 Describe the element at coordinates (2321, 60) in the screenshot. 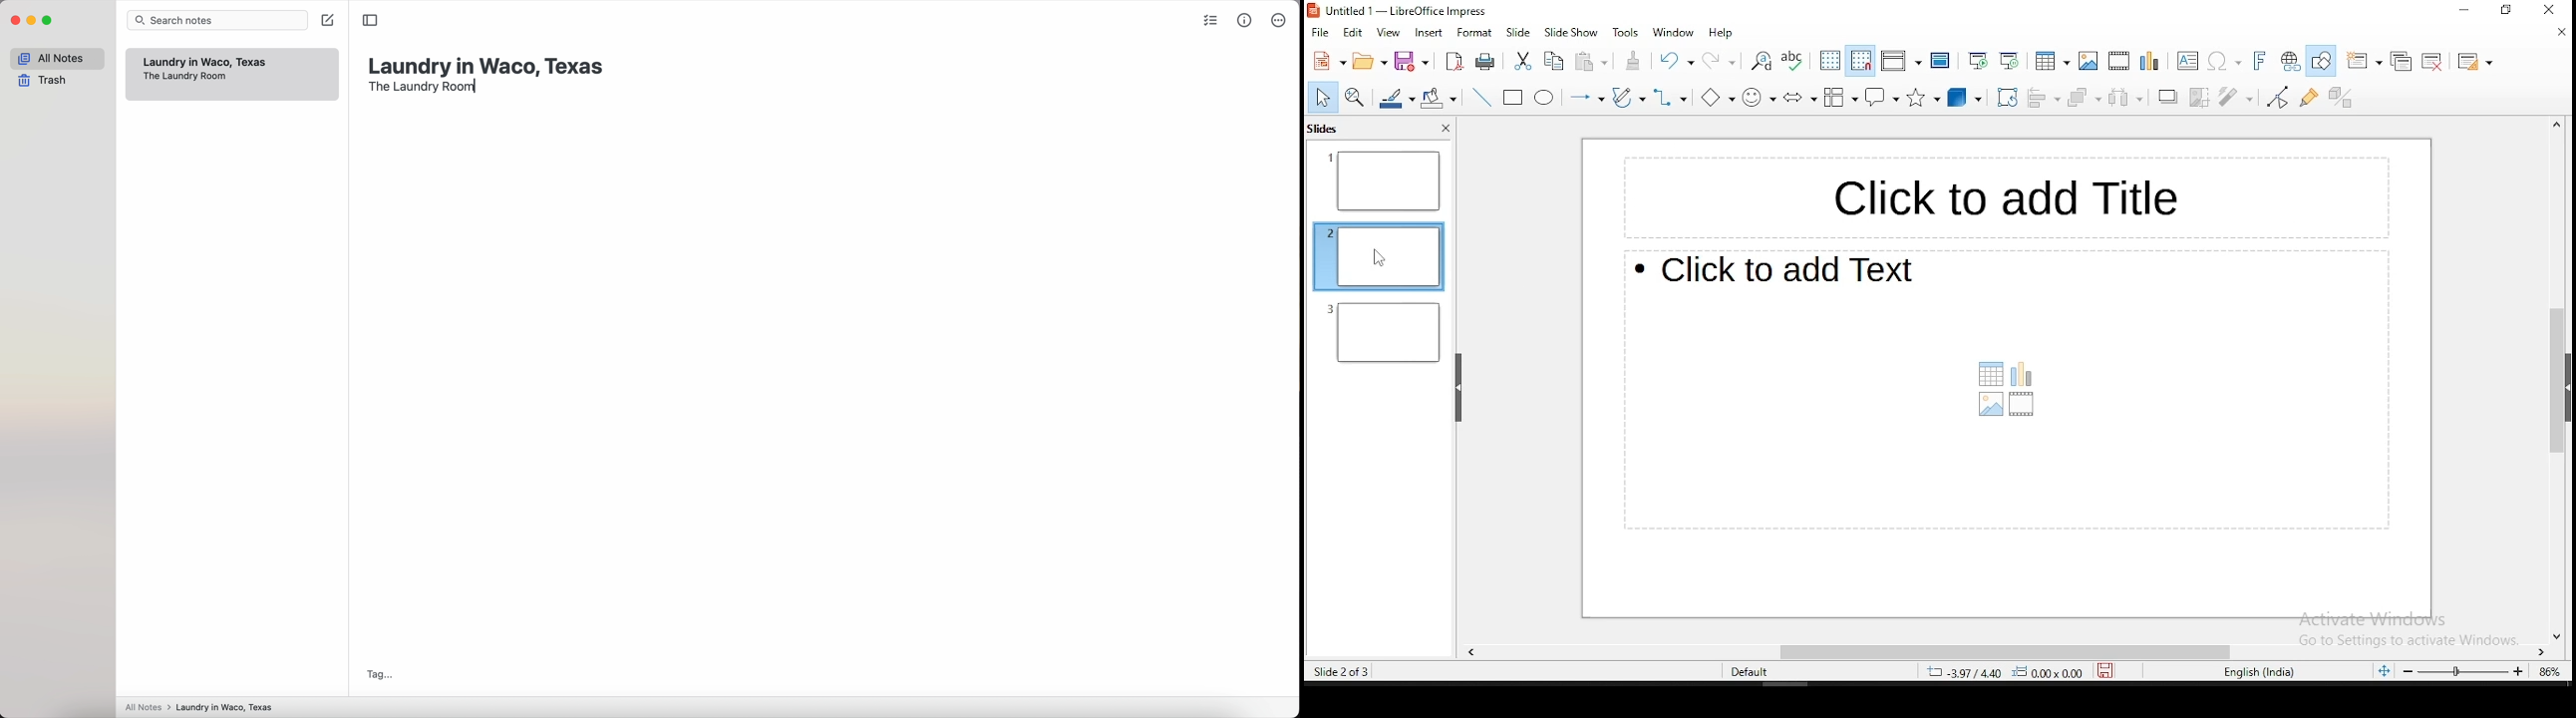

I see `show draw functions` at that location.